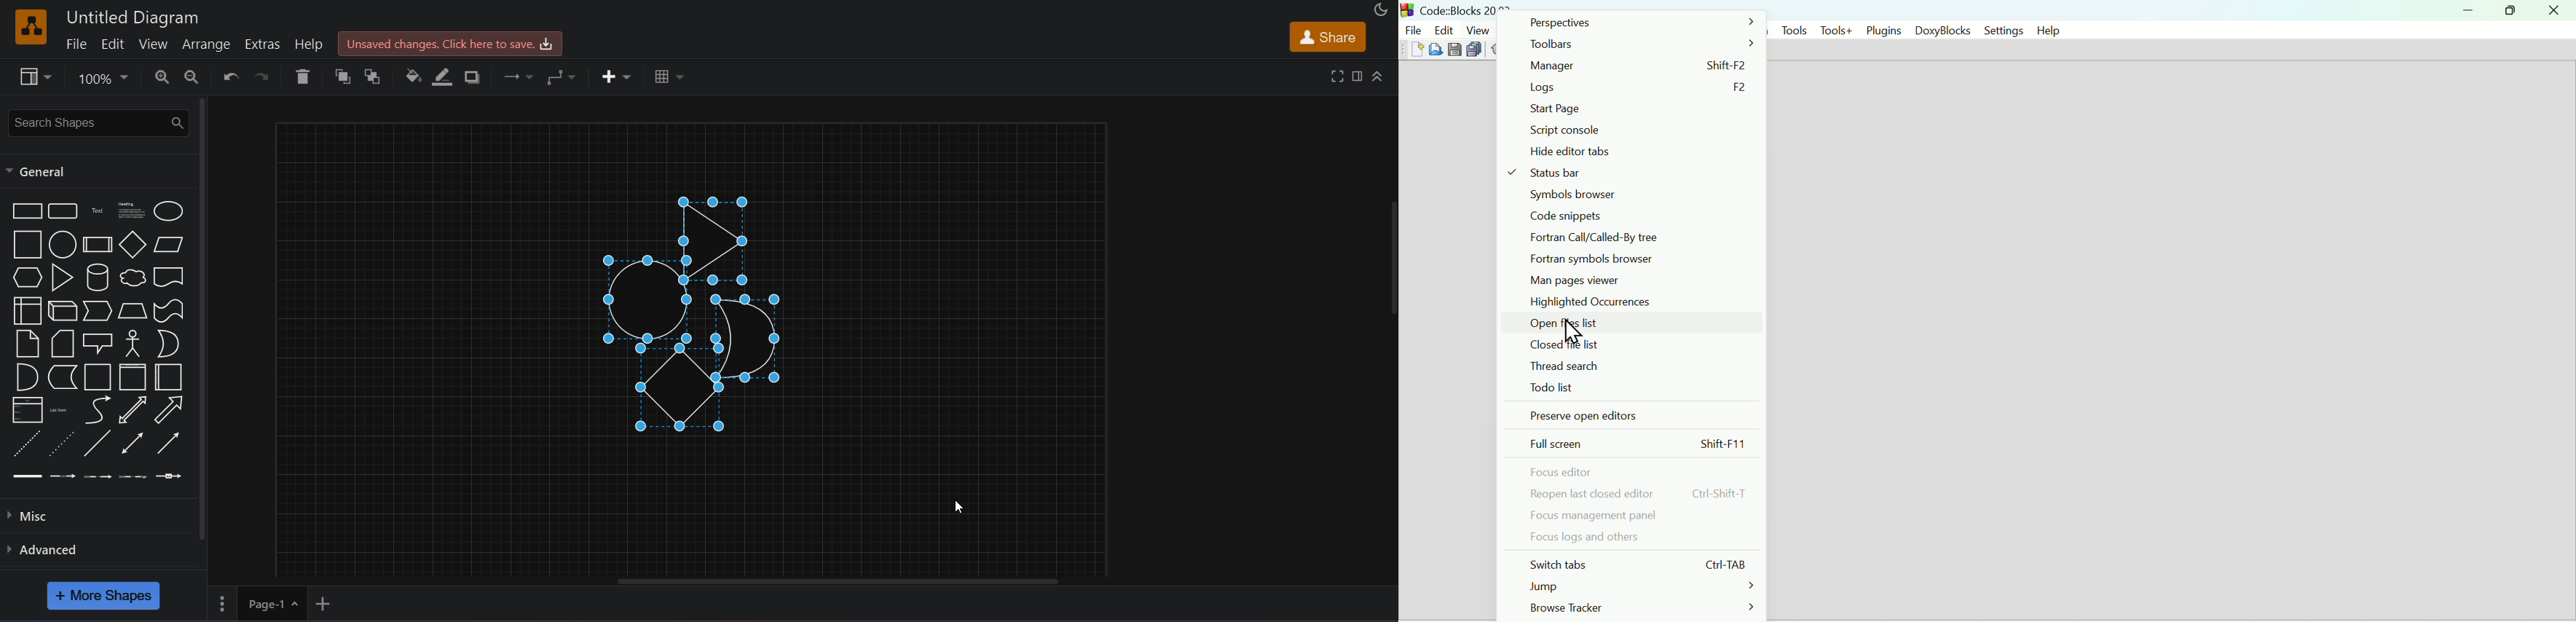 This screenshot has height=644, width=2576. I want to click on text, so click(97, 213).